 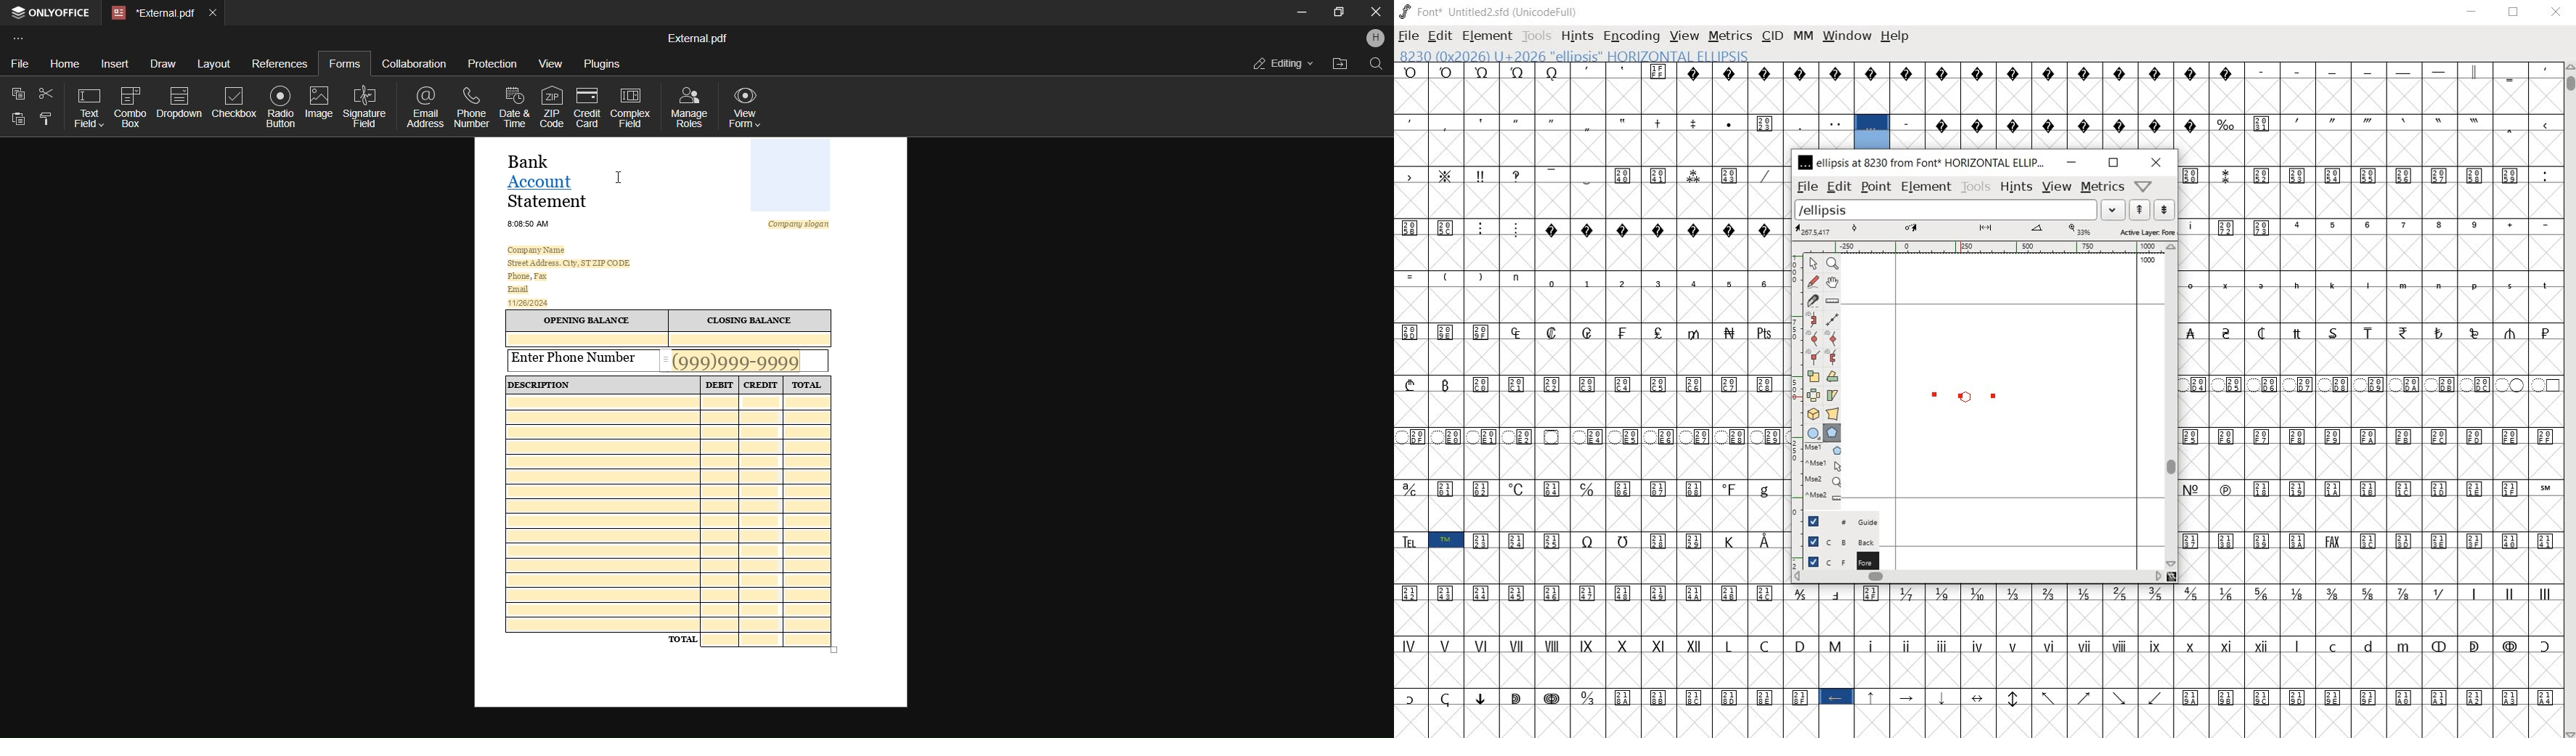 I want to click on add a curve point, so click(x=1813, y=337).